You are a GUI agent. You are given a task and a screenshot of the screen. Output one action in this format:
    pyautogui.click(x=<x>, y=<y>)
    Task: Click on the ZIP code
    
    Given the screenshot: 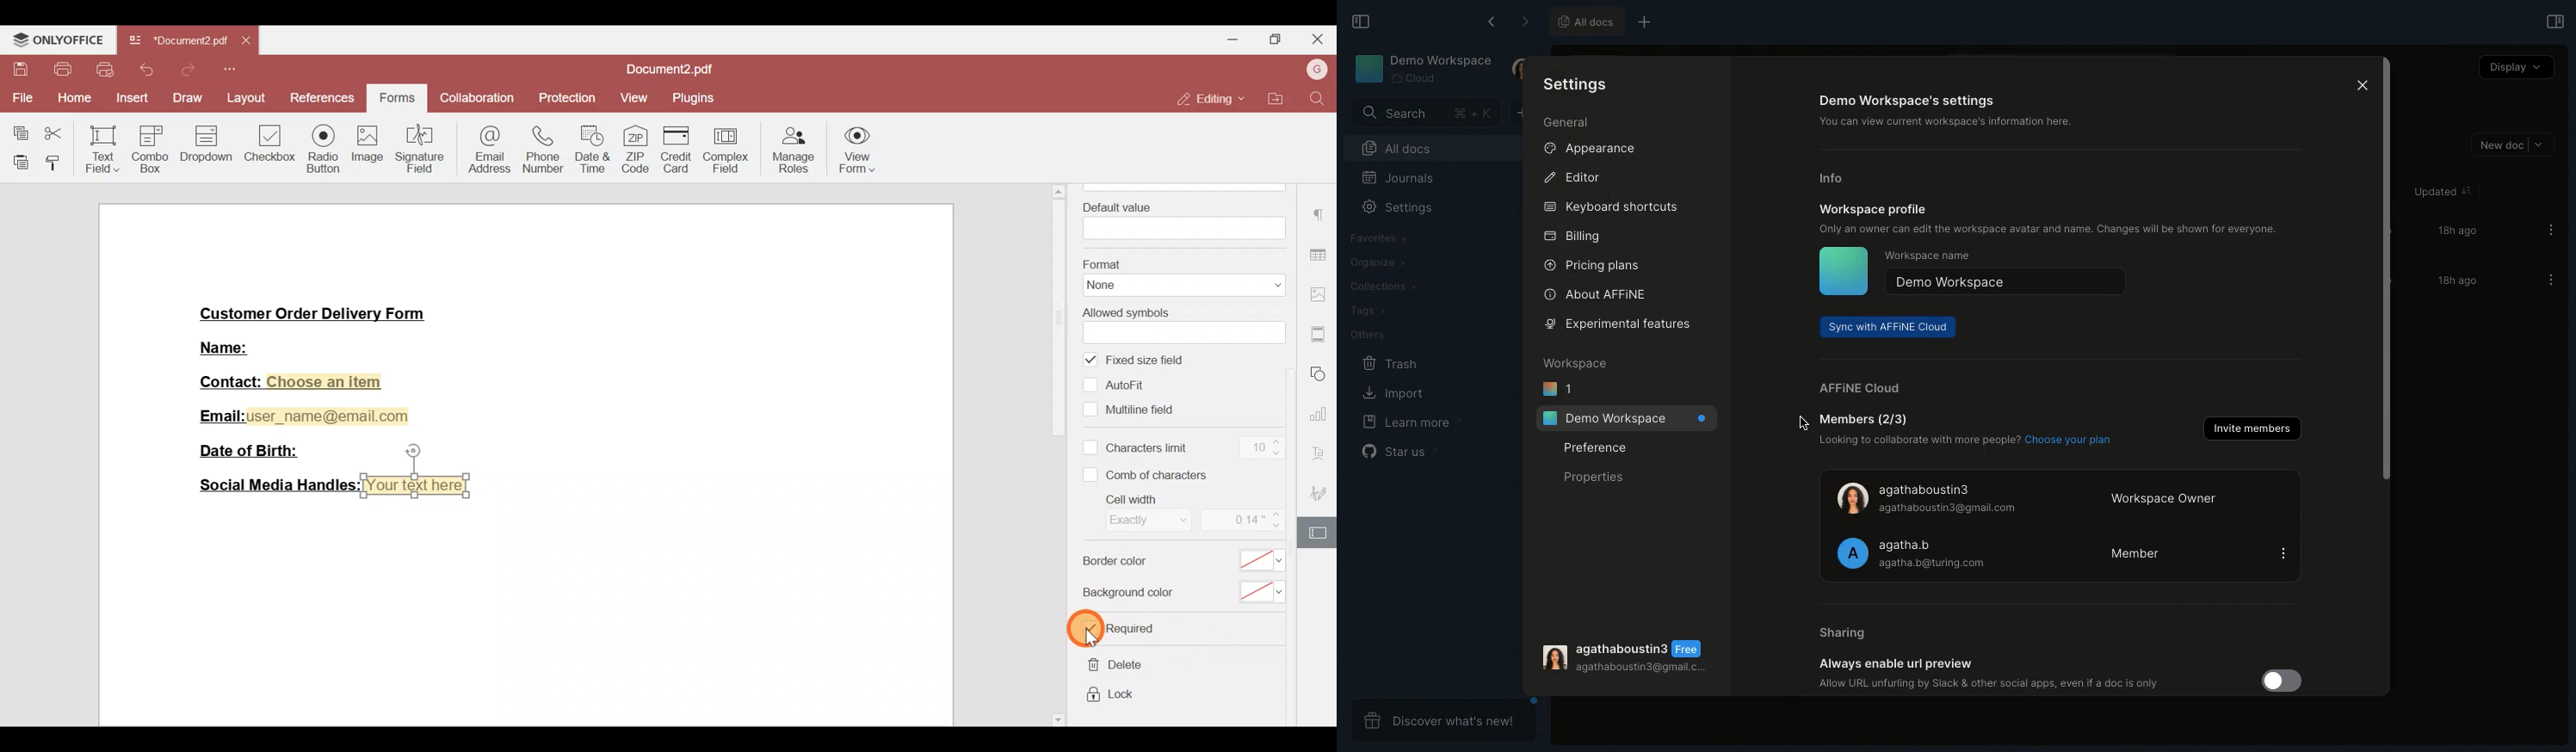 What is the action you would take?
    pyautogui.click(x=636, y=146)
    